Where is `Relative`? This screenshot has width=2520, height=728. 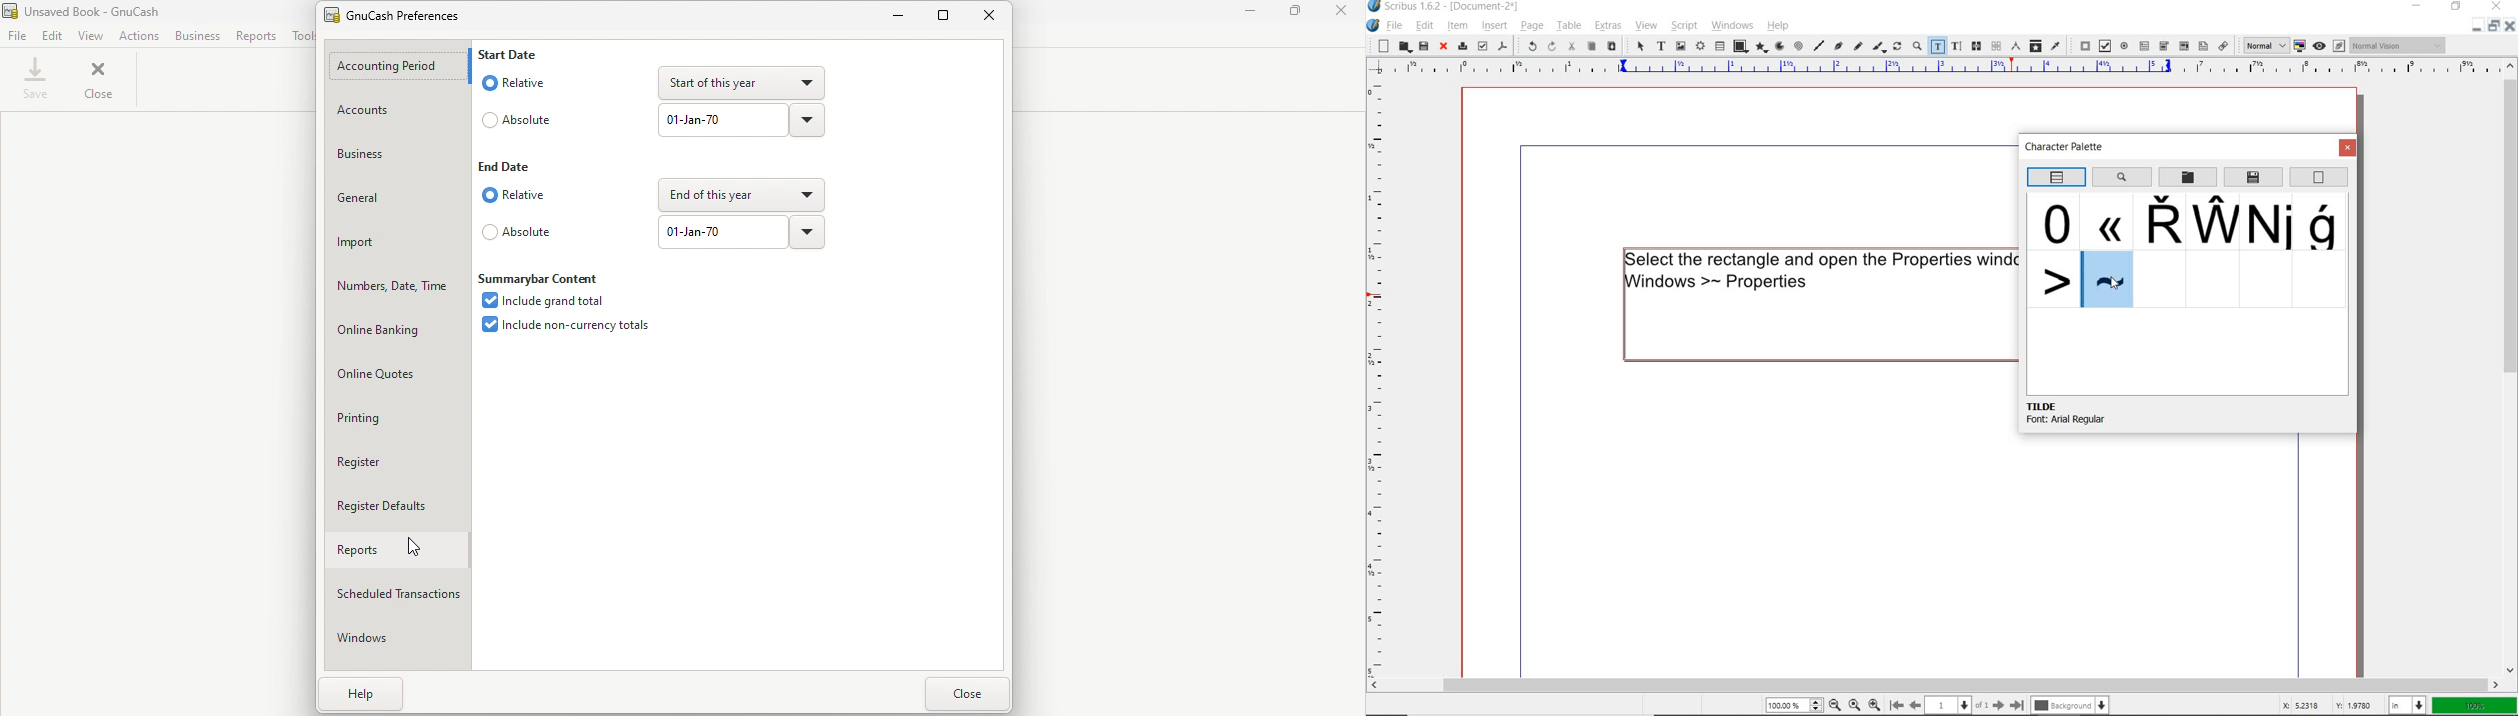 Relative is located at coordinates (520, 84).